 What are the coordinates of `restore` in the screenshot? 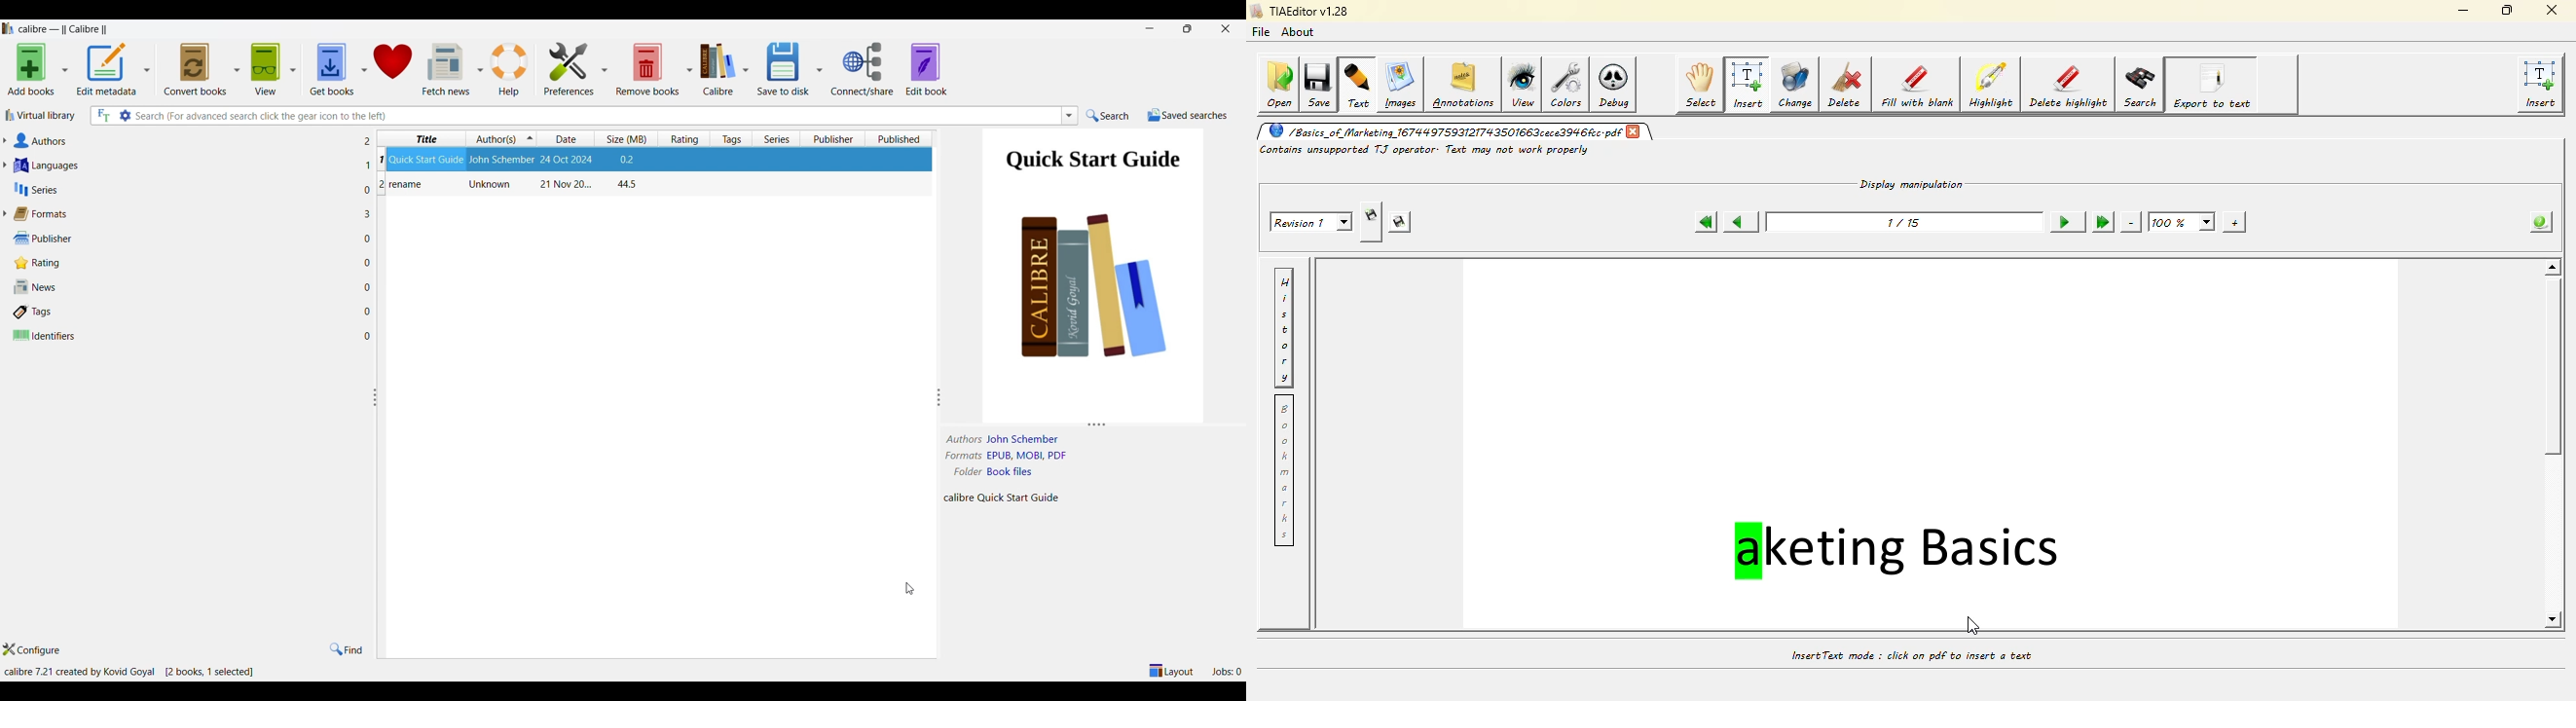 It's located at (1188, 29).